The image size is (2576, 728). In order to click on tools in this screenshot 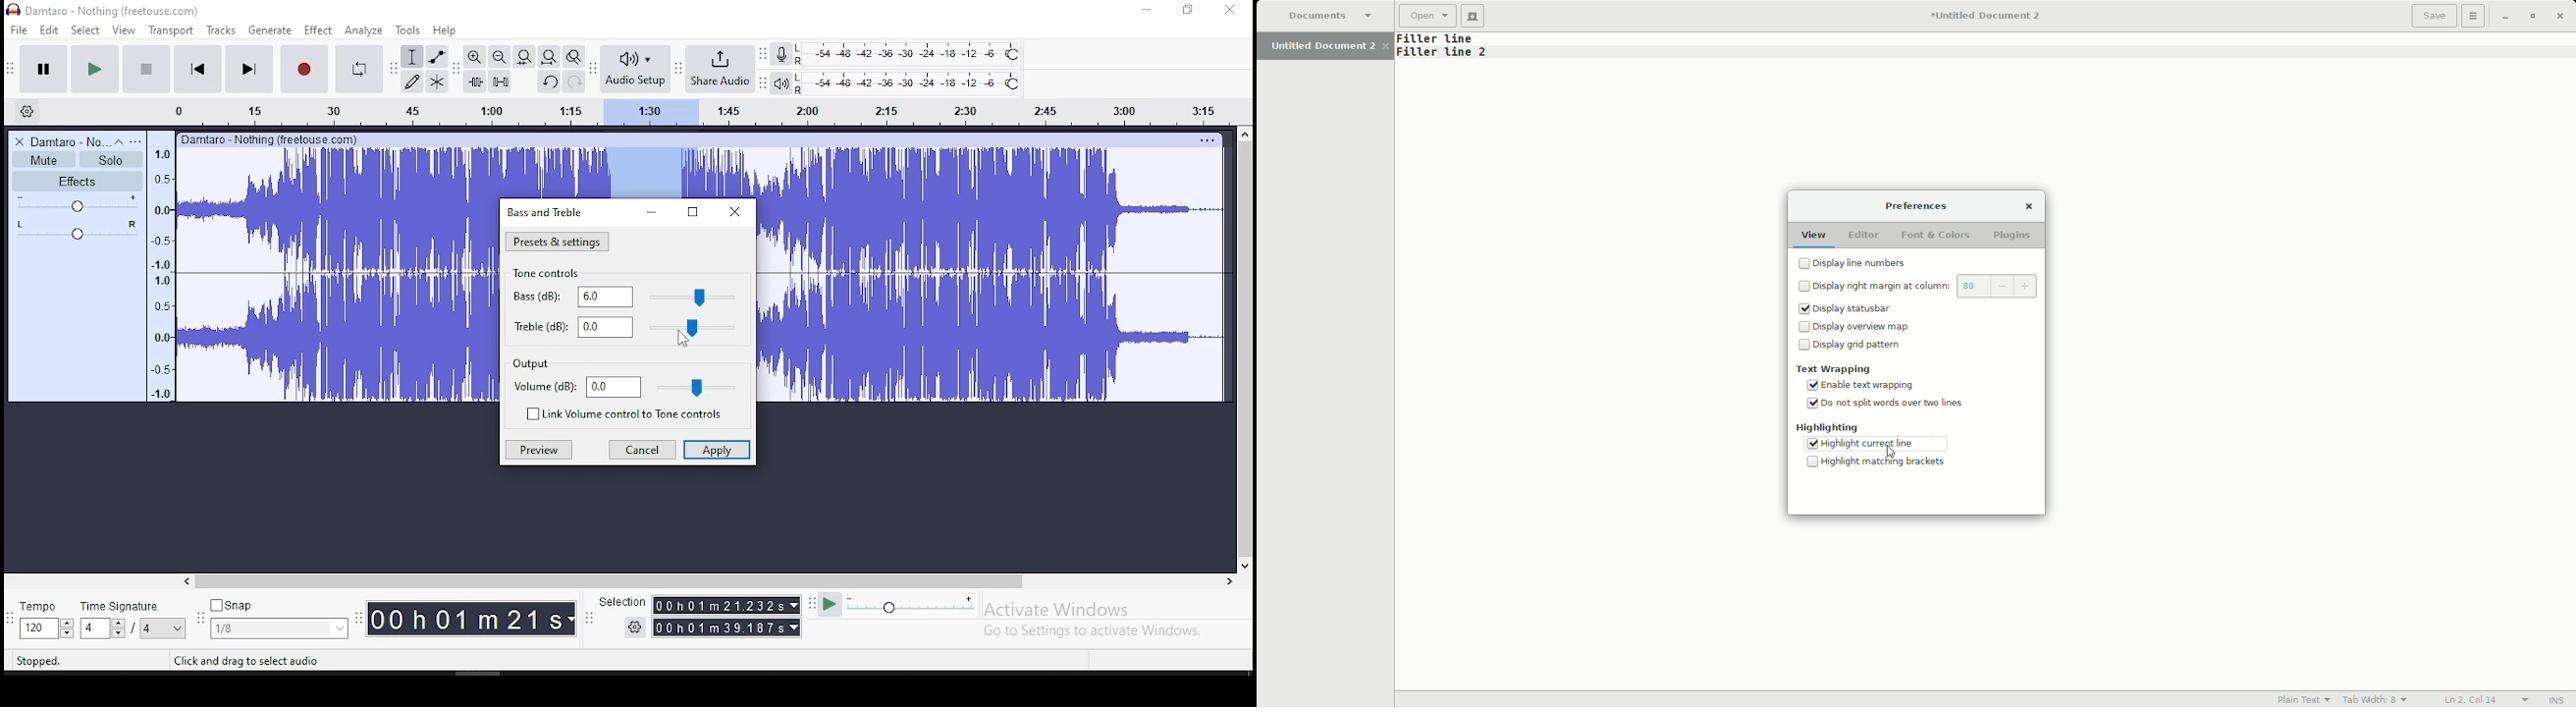, I will do `click(408, 29)`.